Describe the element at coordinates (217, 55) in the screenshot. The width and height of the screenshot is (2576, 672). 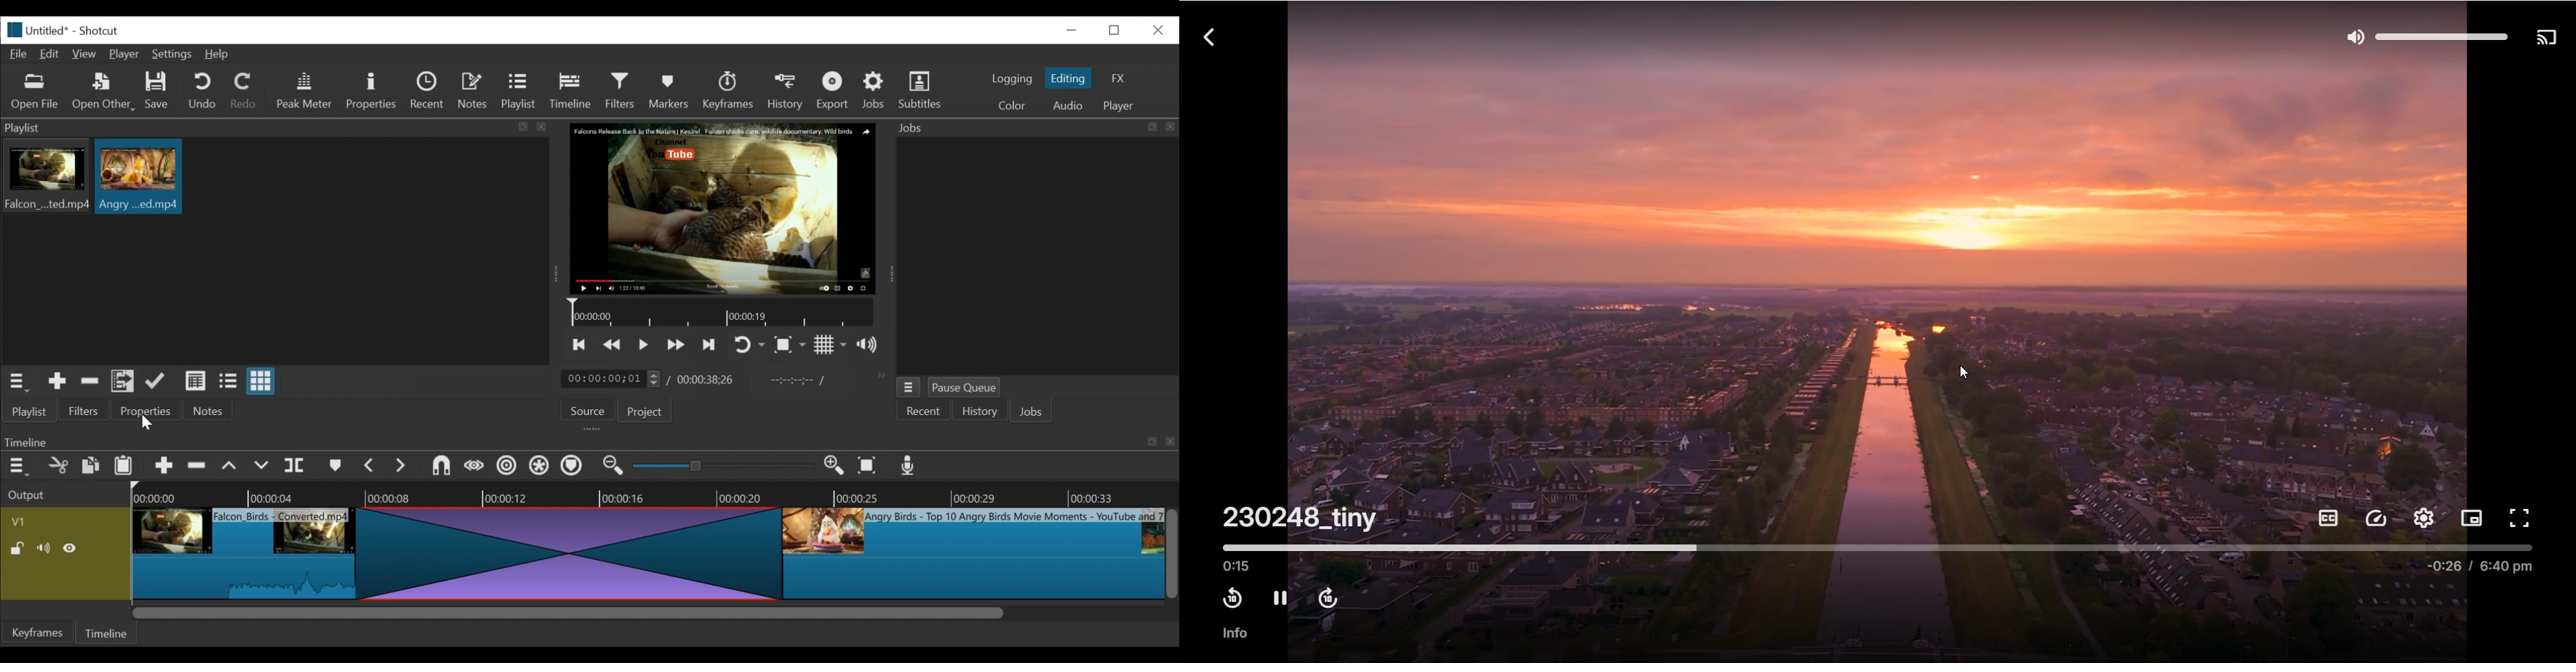
I see `Help` at that location.